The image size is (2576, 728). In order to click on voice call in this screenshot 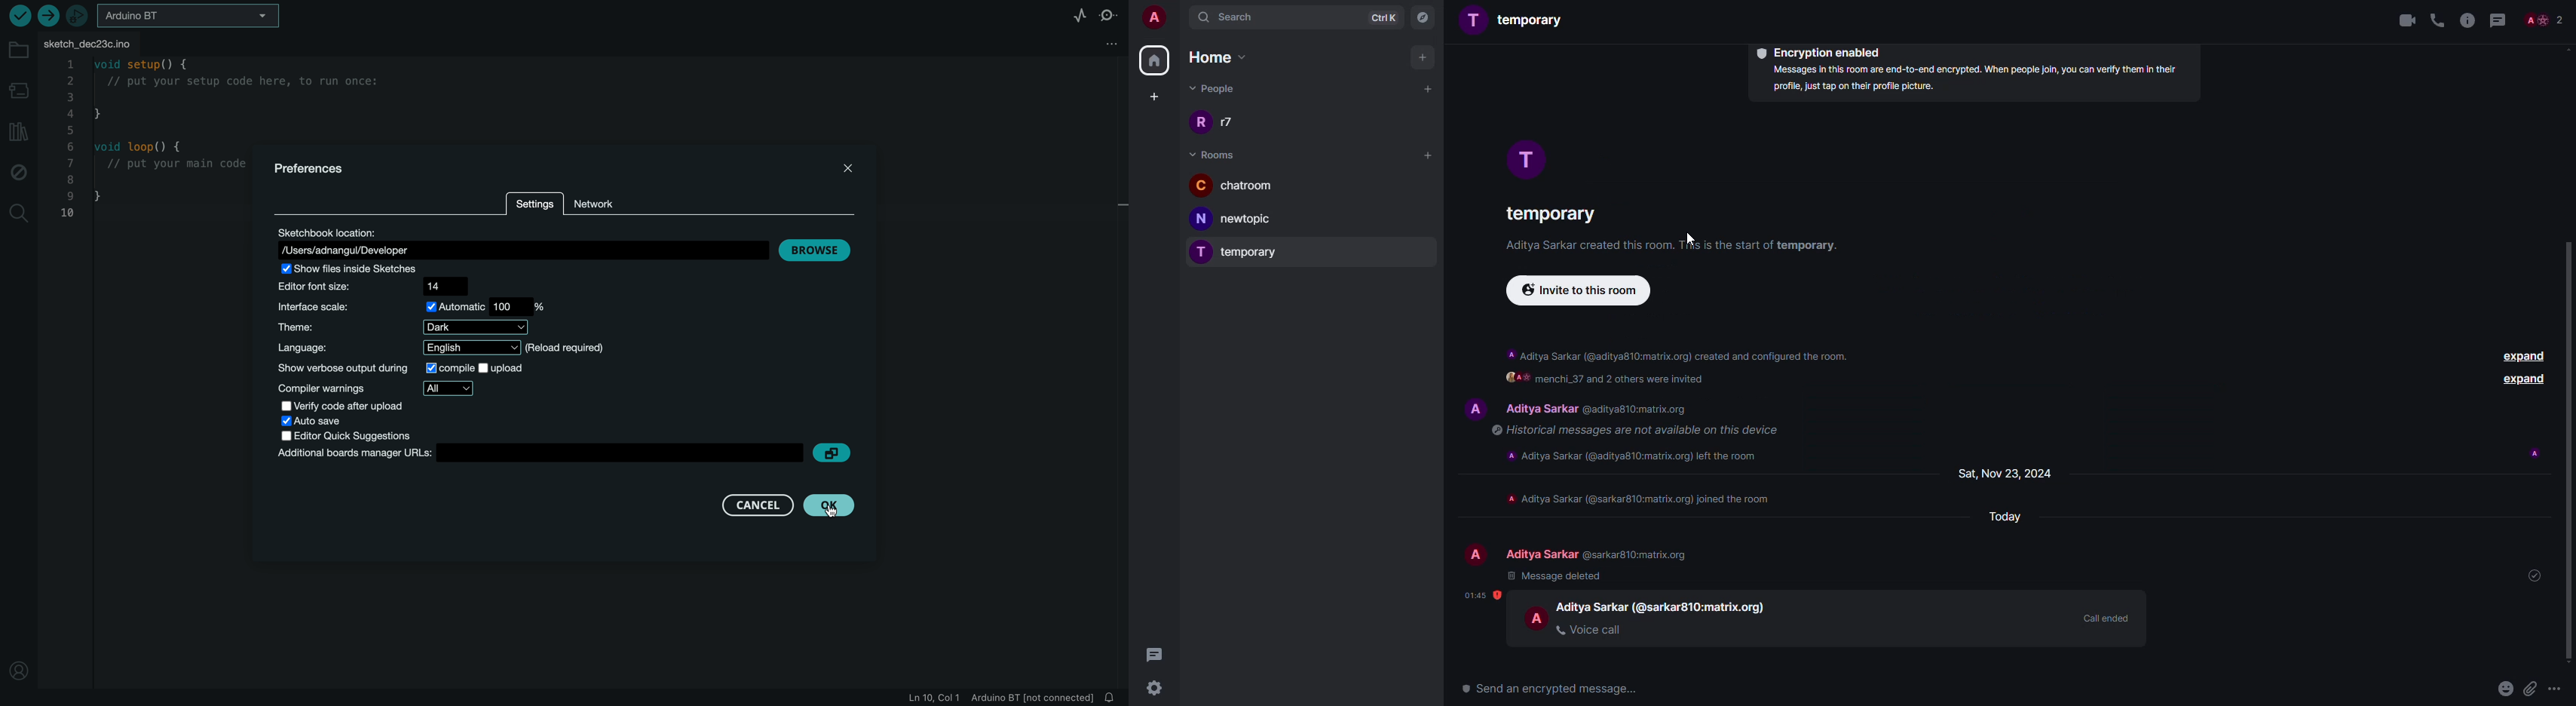, I will do `click(2436, 20)`.